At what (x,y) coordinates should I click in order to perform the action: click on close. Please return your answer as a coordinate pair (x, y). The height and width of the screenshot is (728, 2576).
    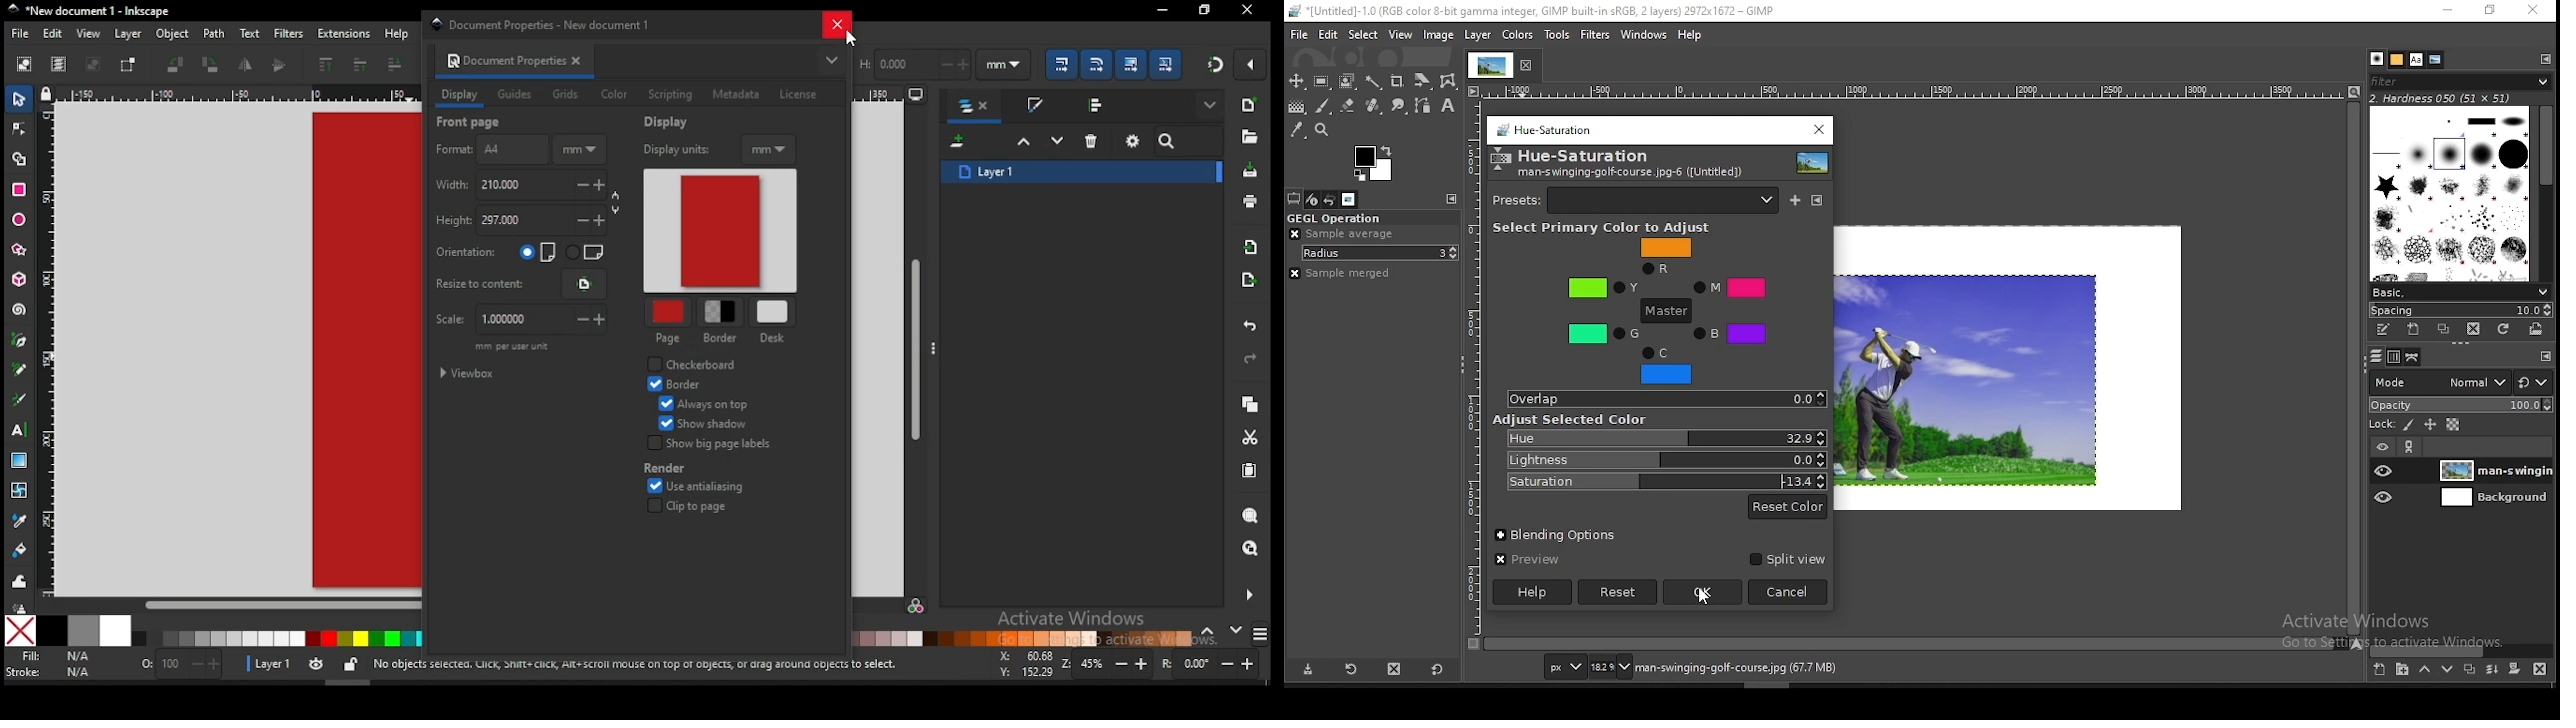
    Looking at the image, I should click on (580, 61).